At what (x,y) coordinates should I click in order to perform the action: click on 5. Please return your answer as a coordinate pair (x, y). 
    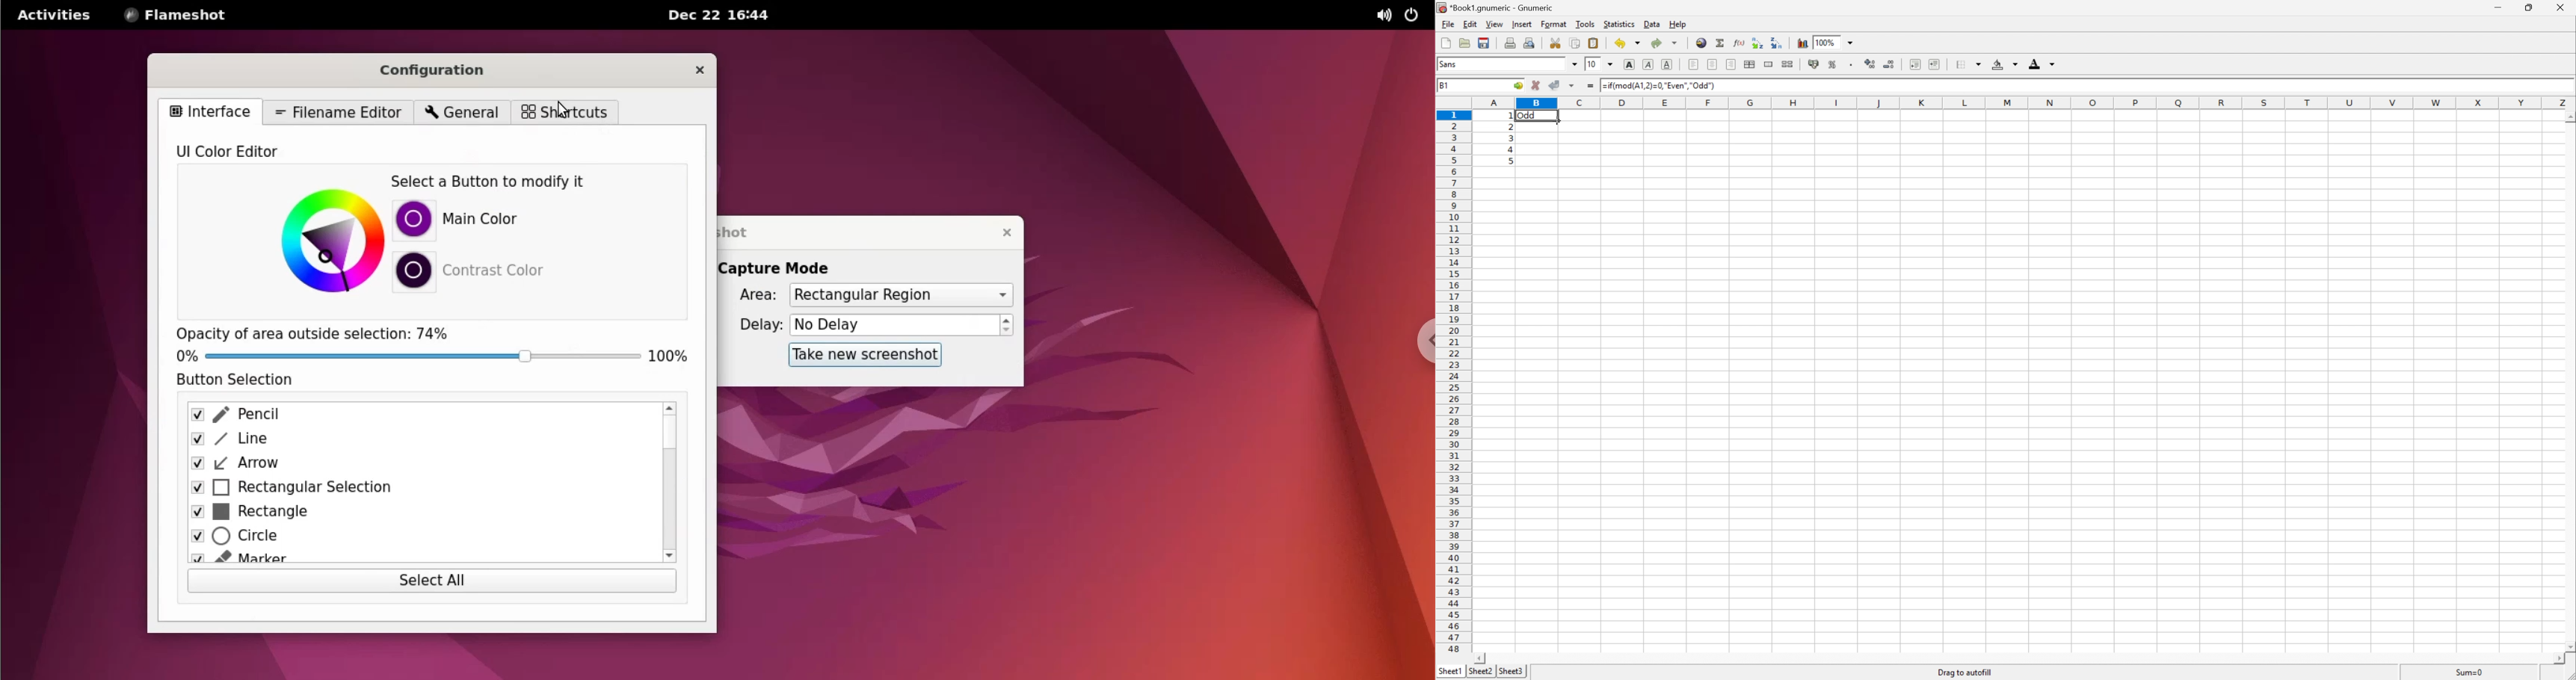
    Looking at the image, I should click on (1511, 161).